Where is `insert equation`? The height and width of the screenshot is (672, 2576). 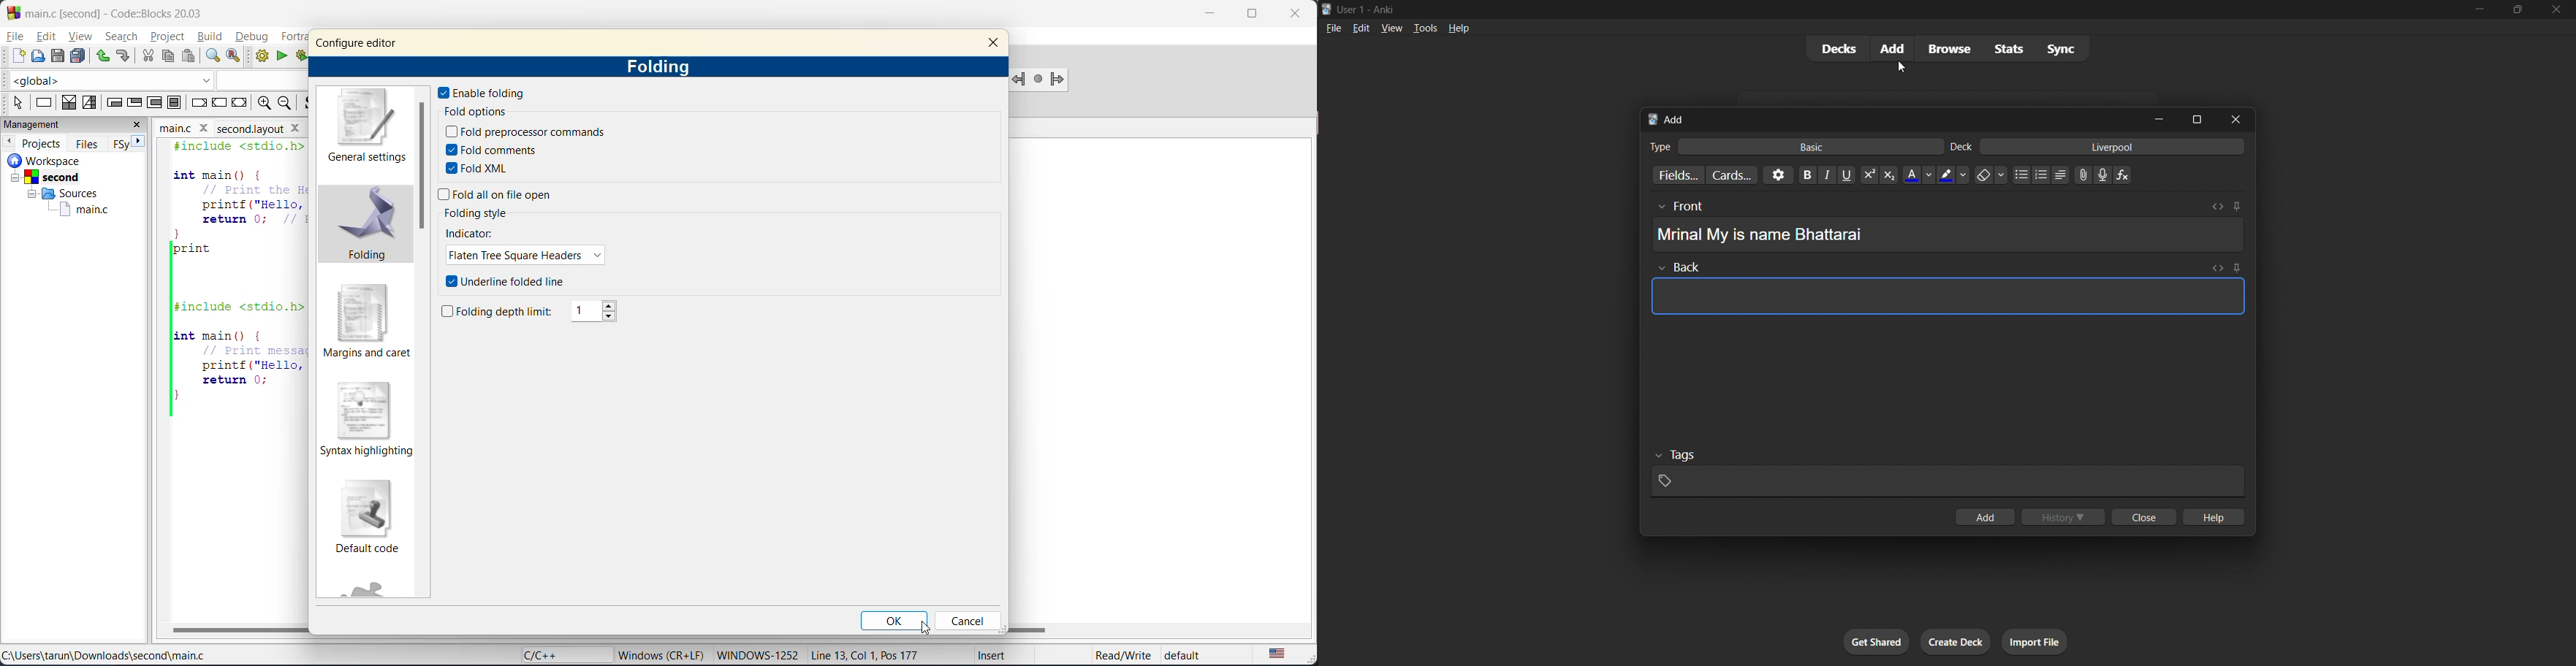 insert equation is located at coordinates (2123, 172).